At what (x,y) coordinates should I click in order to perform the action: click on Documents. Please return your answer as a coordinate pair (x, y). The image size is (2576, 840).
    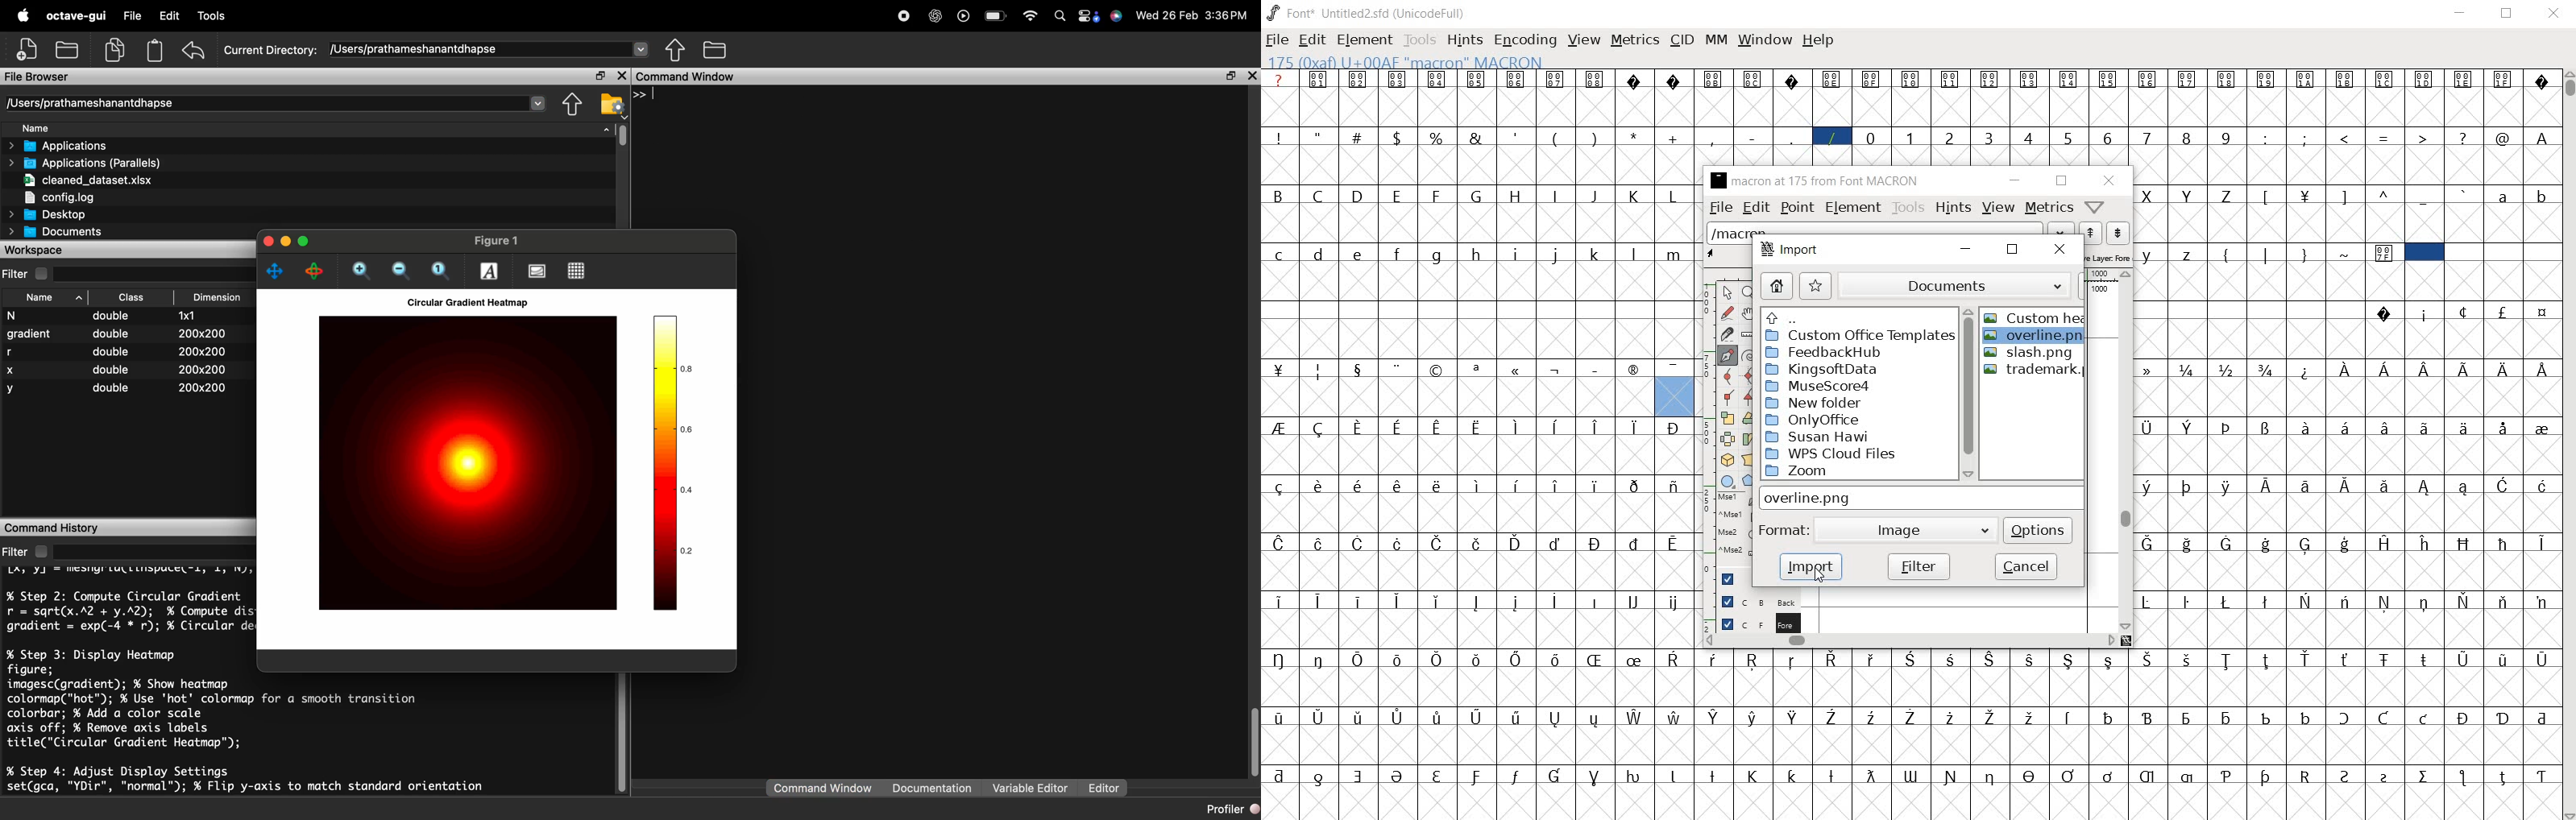
    Looking at the image, I should click on (53, 232).